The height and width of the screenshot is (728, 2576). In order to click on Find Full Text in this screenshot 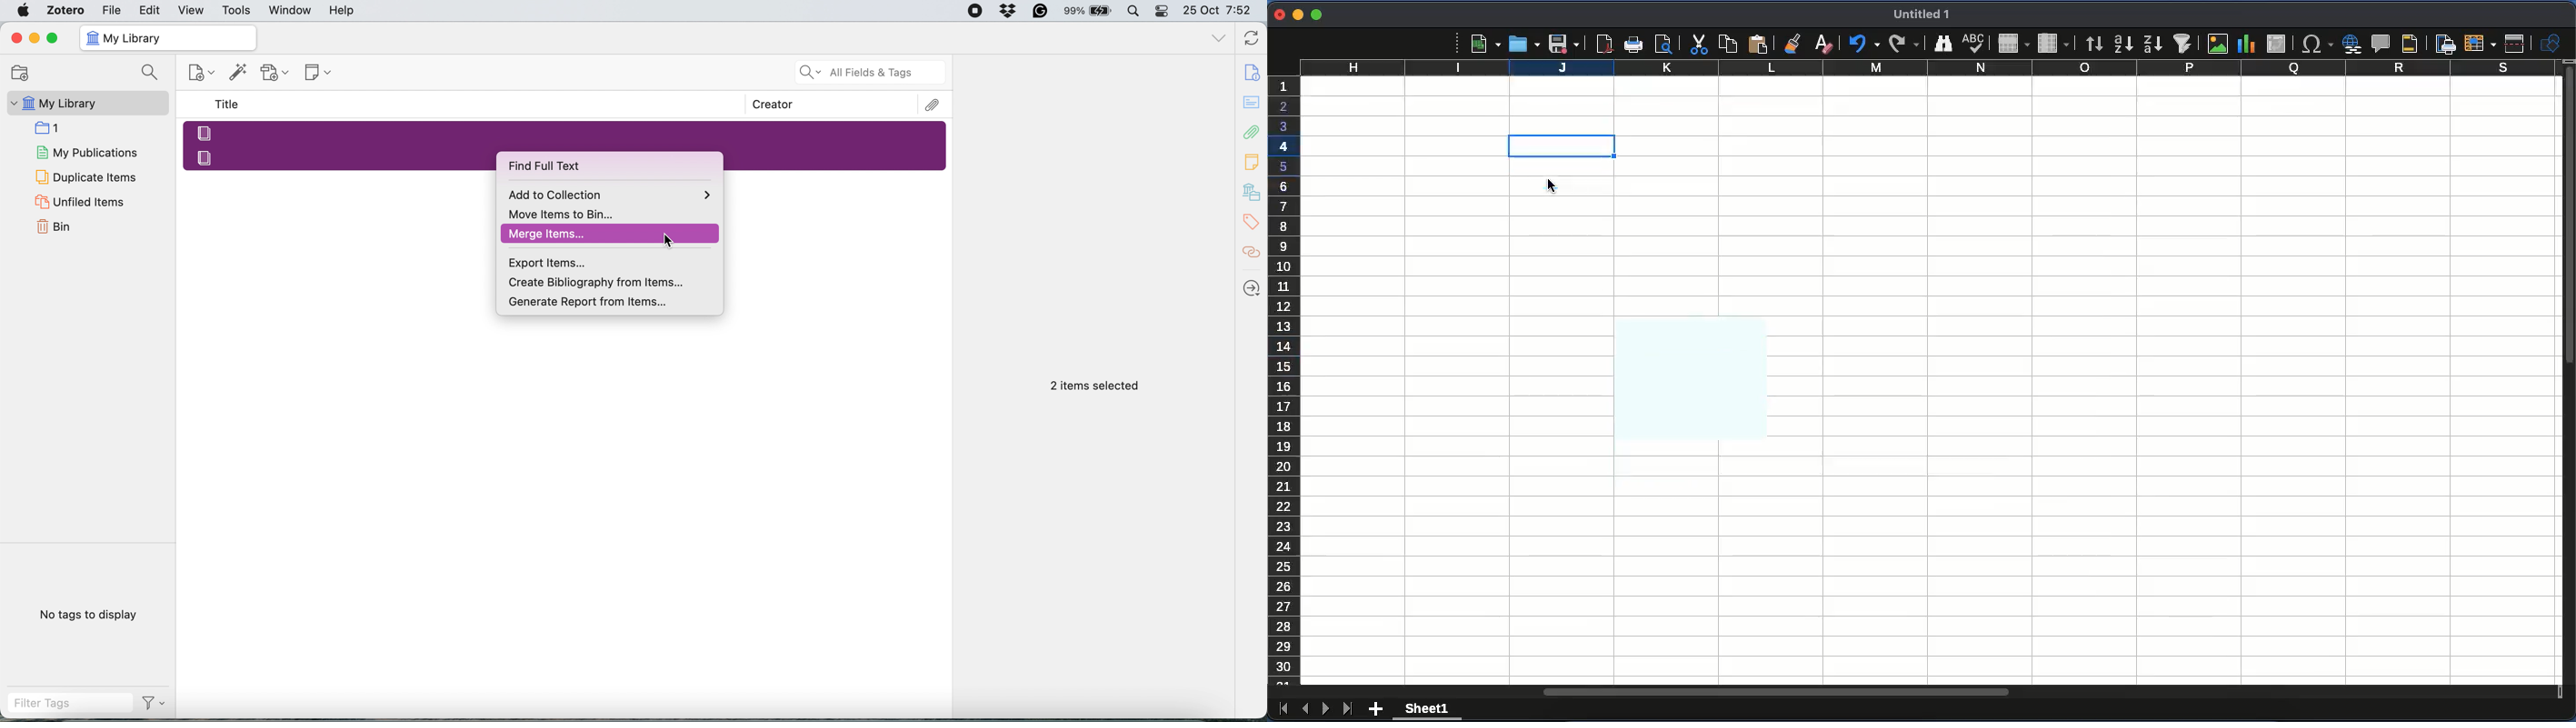, I will do `click(571, 166)`.